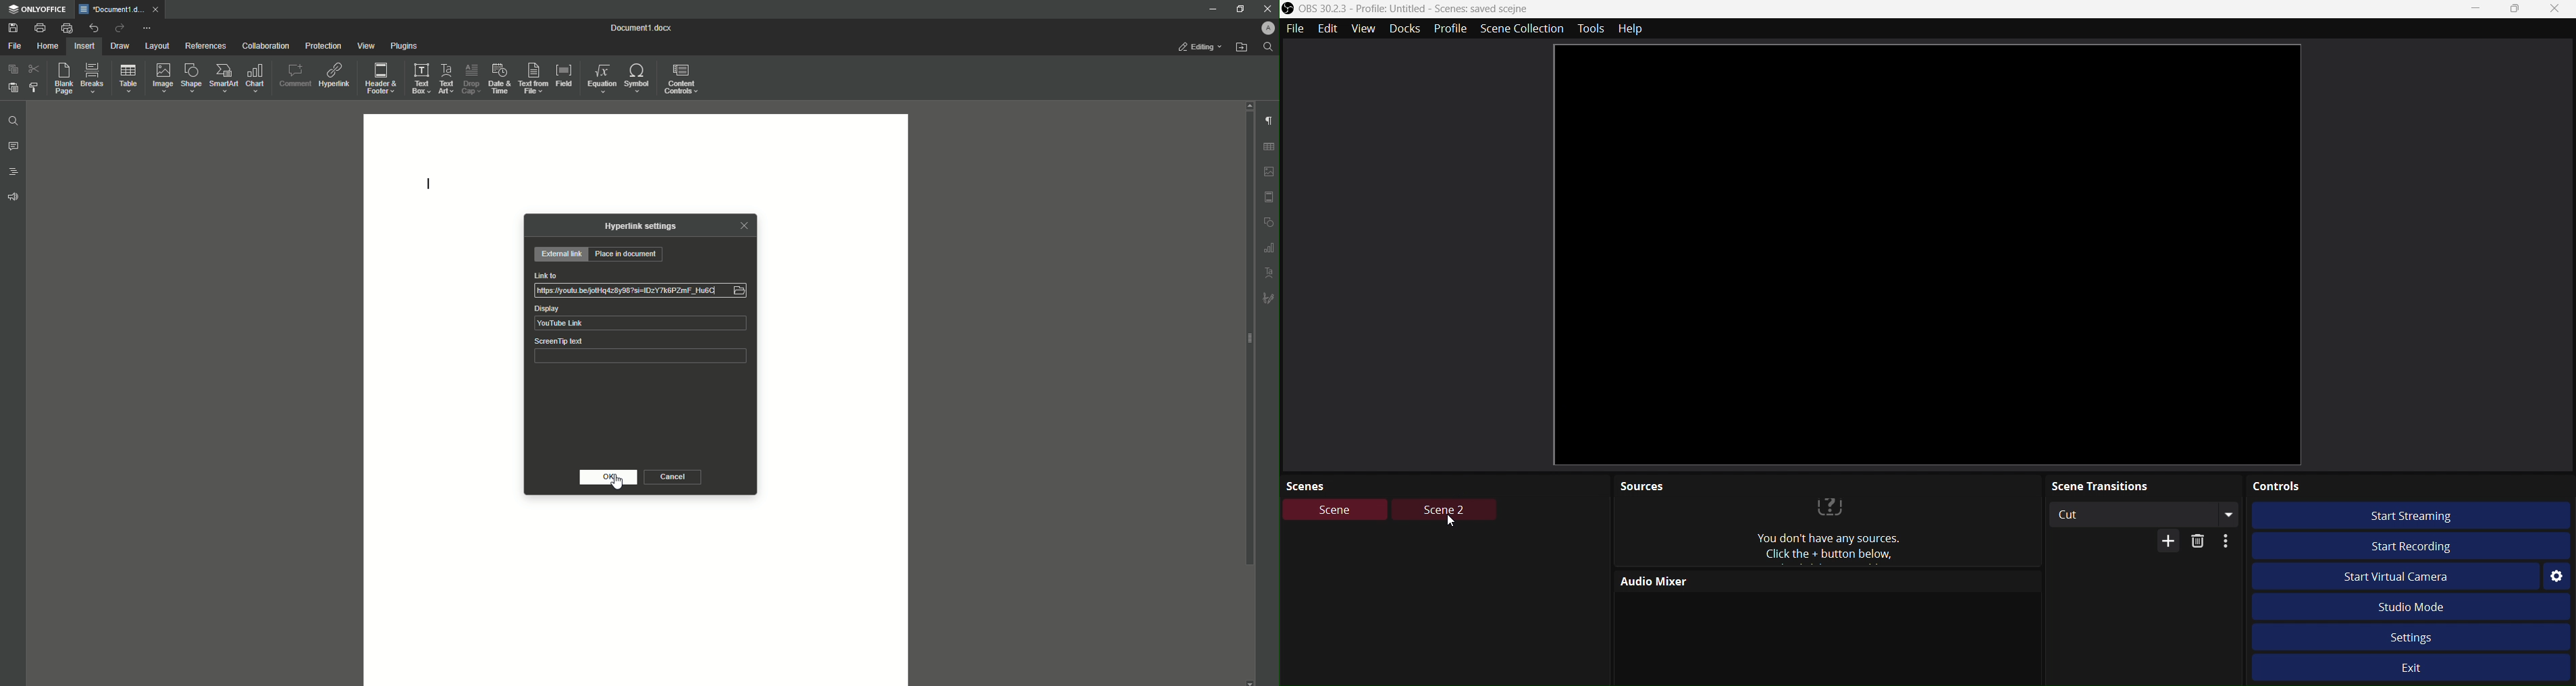 The height and width of the screenshot is (700, 2576). I want to click on Equation, so click(602, 78).